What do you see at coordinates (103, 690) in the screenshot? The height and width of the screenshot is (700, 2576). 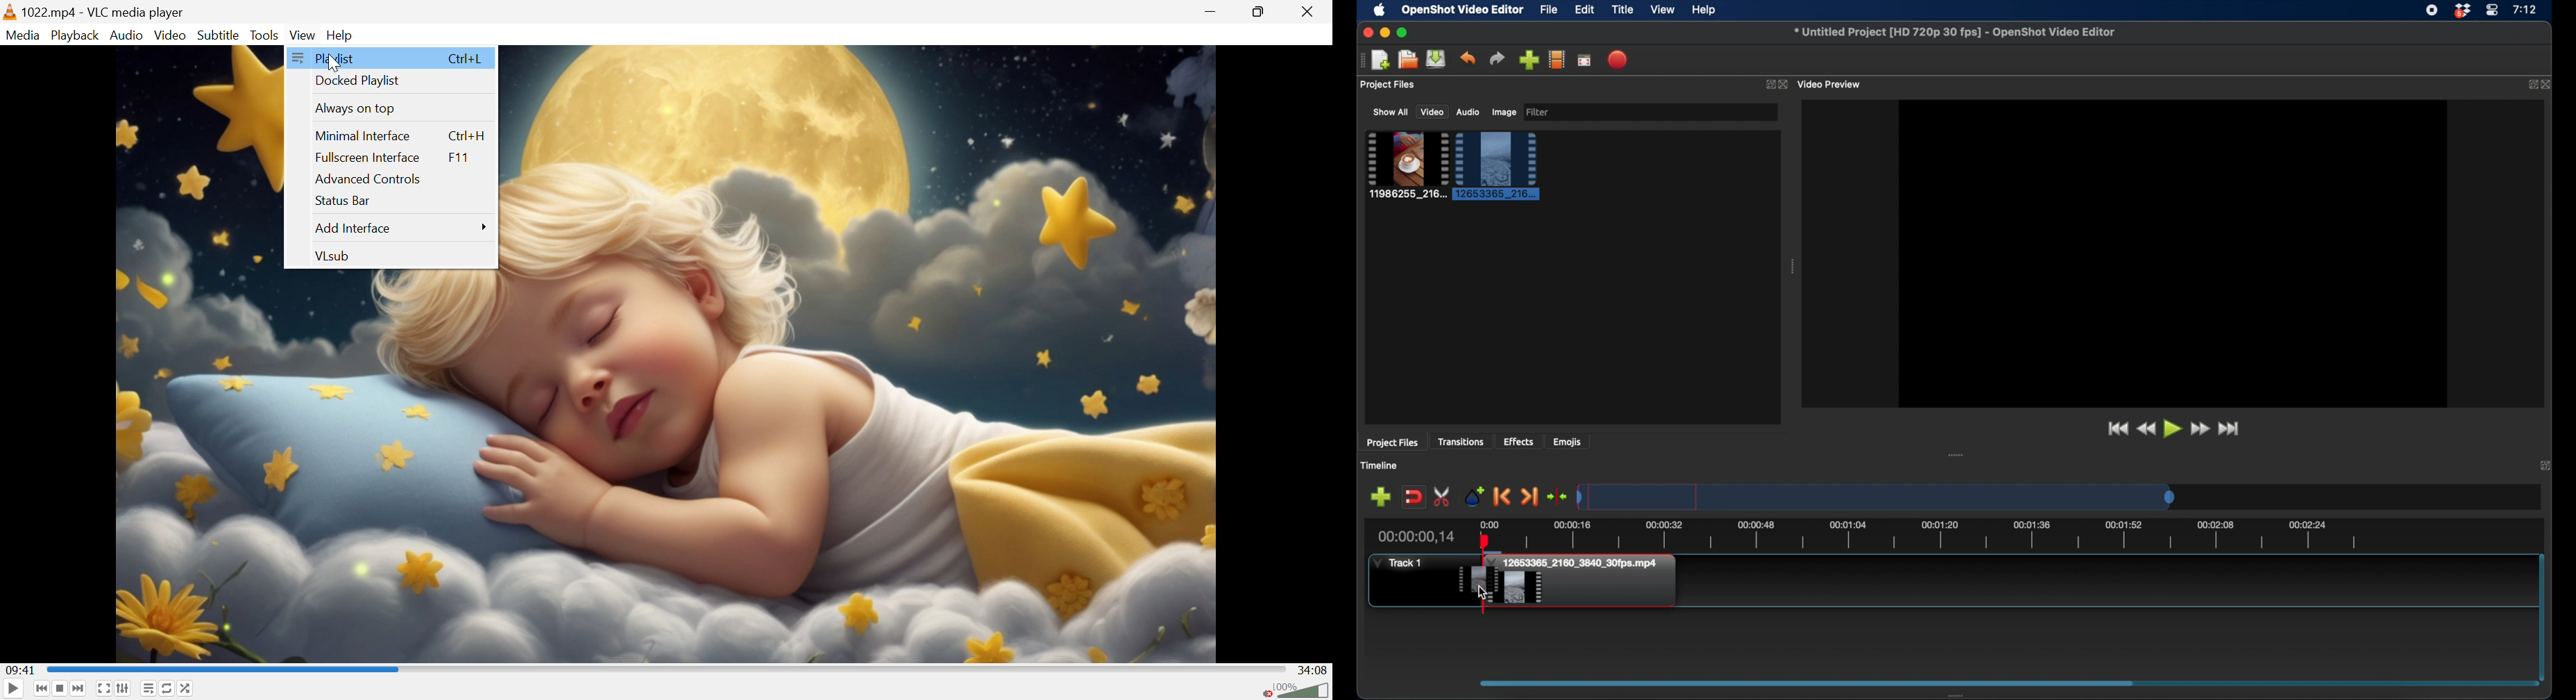 I see `Toggle the video in fullscreen` at bounding box center [103, 690].